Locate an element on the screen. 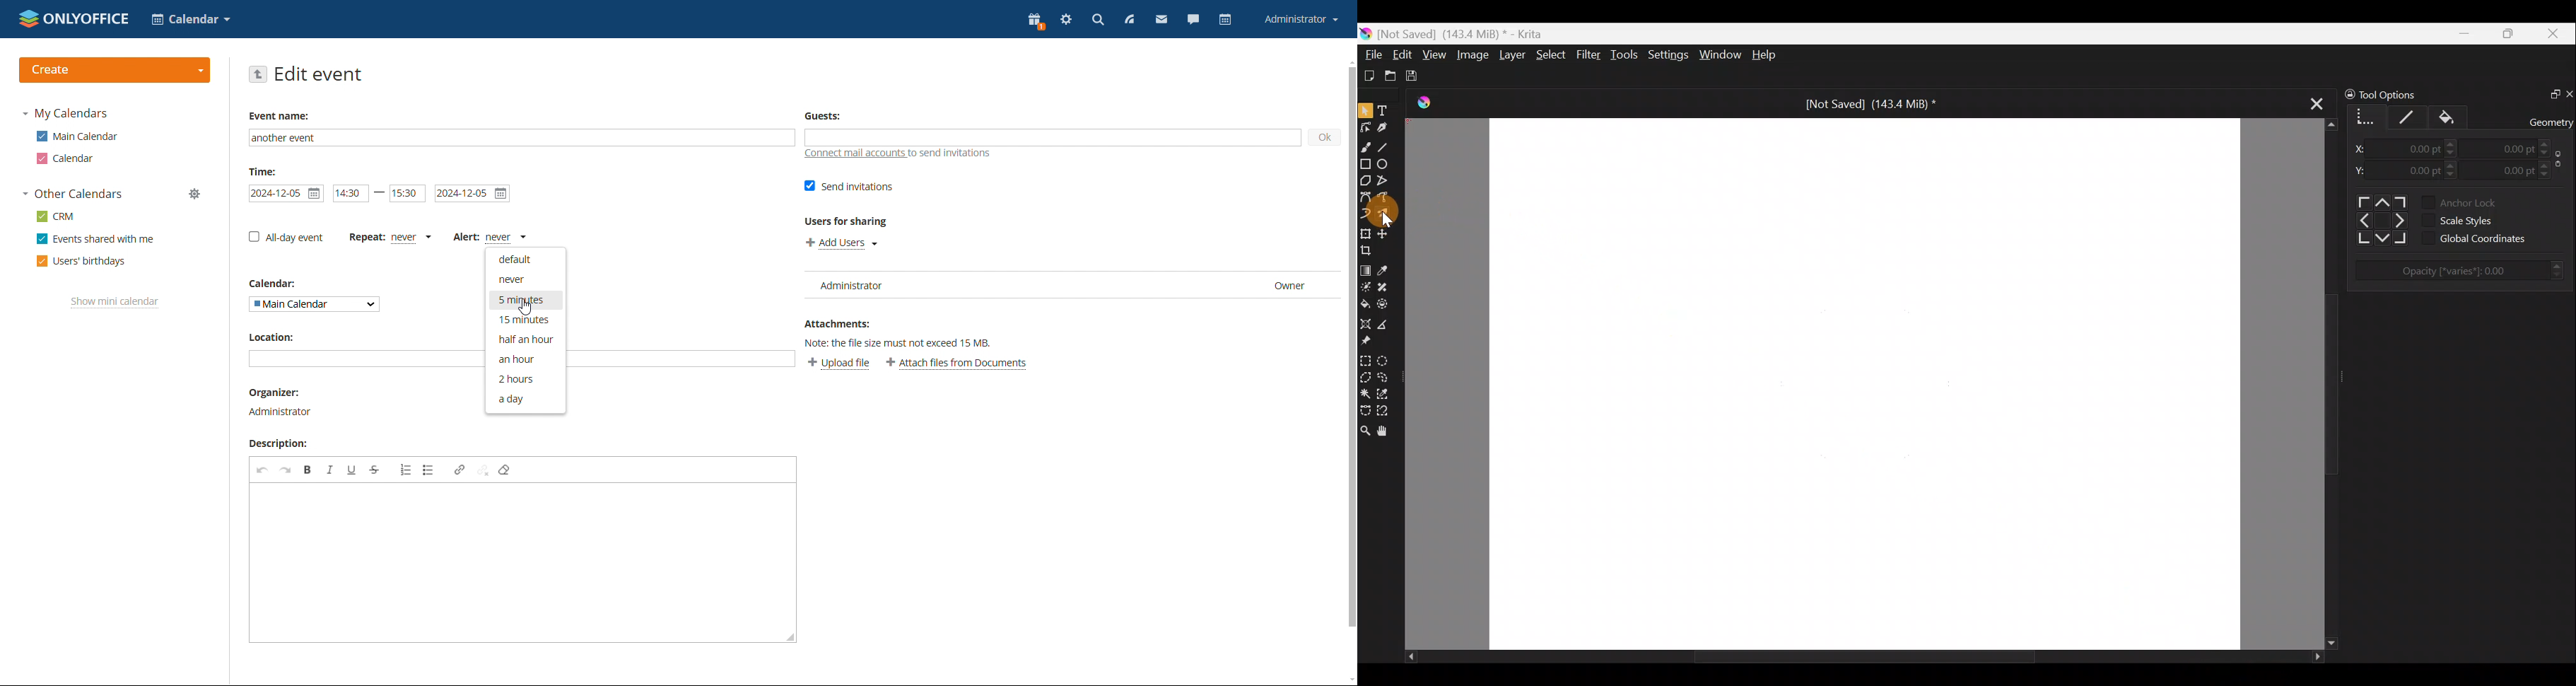 The width and height of the screenshot is (2576, 700). Create new document is located at coordinates (1369, 76).